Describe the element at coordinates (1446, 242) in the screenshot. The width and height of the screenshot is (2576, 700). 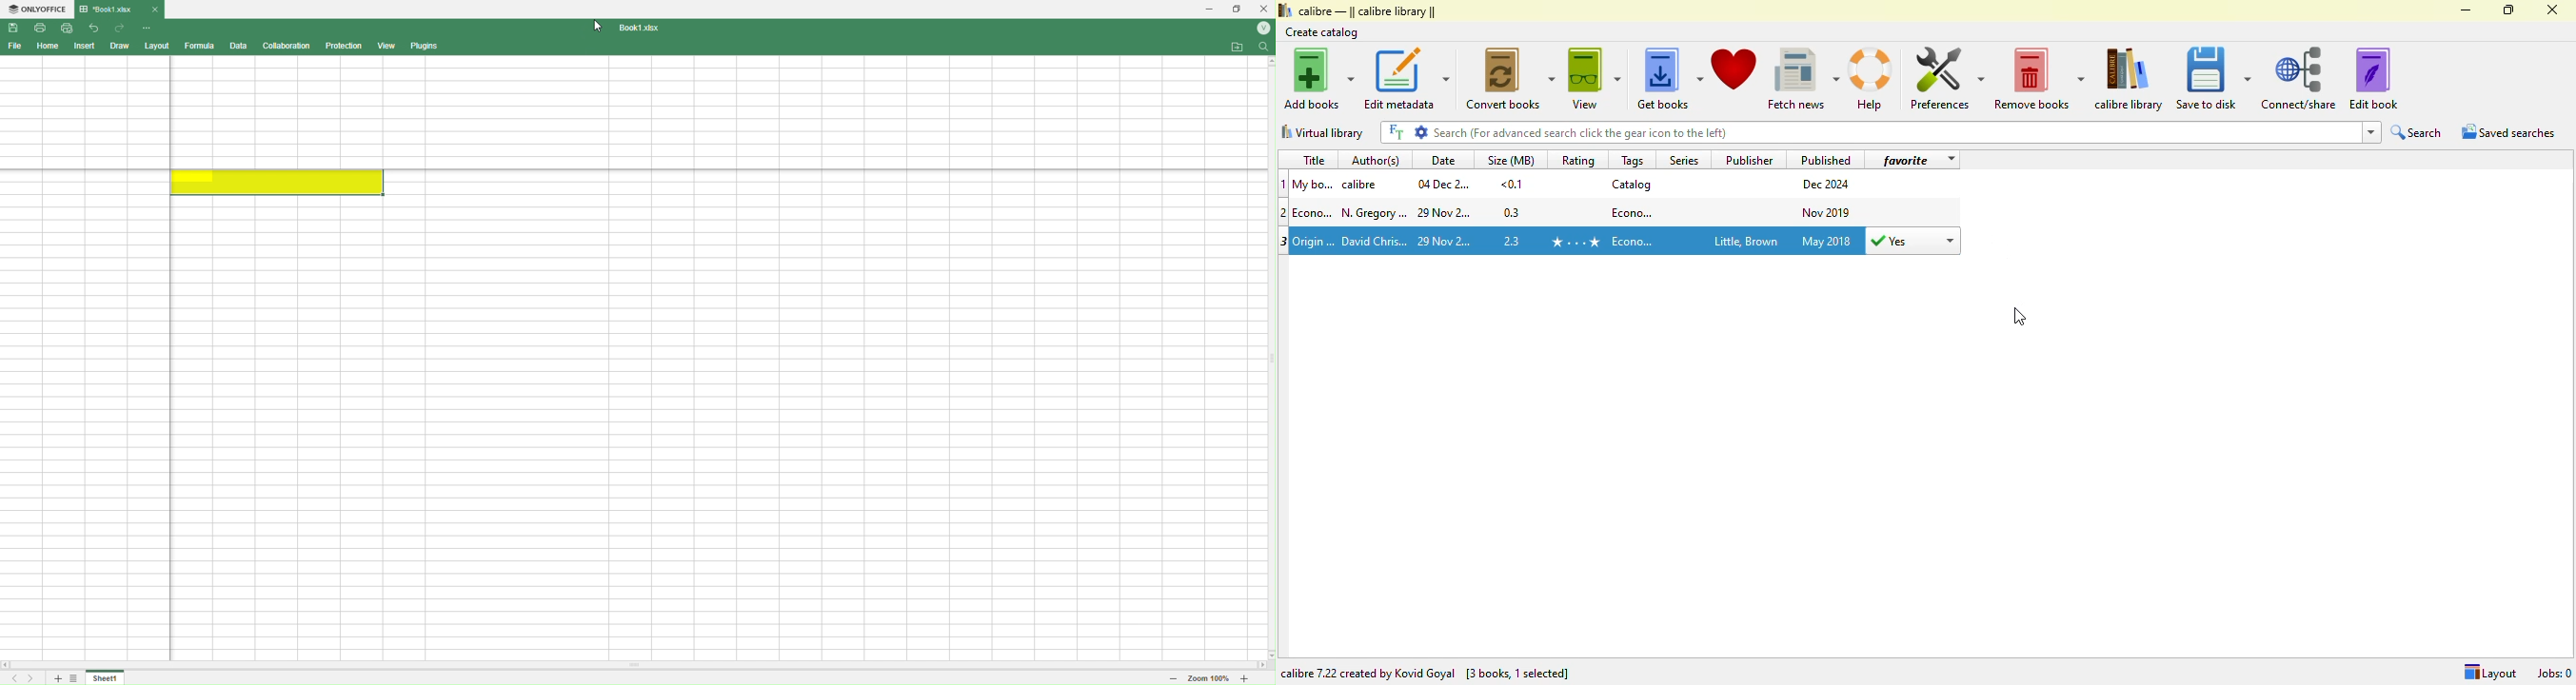
I see `date` at that location.